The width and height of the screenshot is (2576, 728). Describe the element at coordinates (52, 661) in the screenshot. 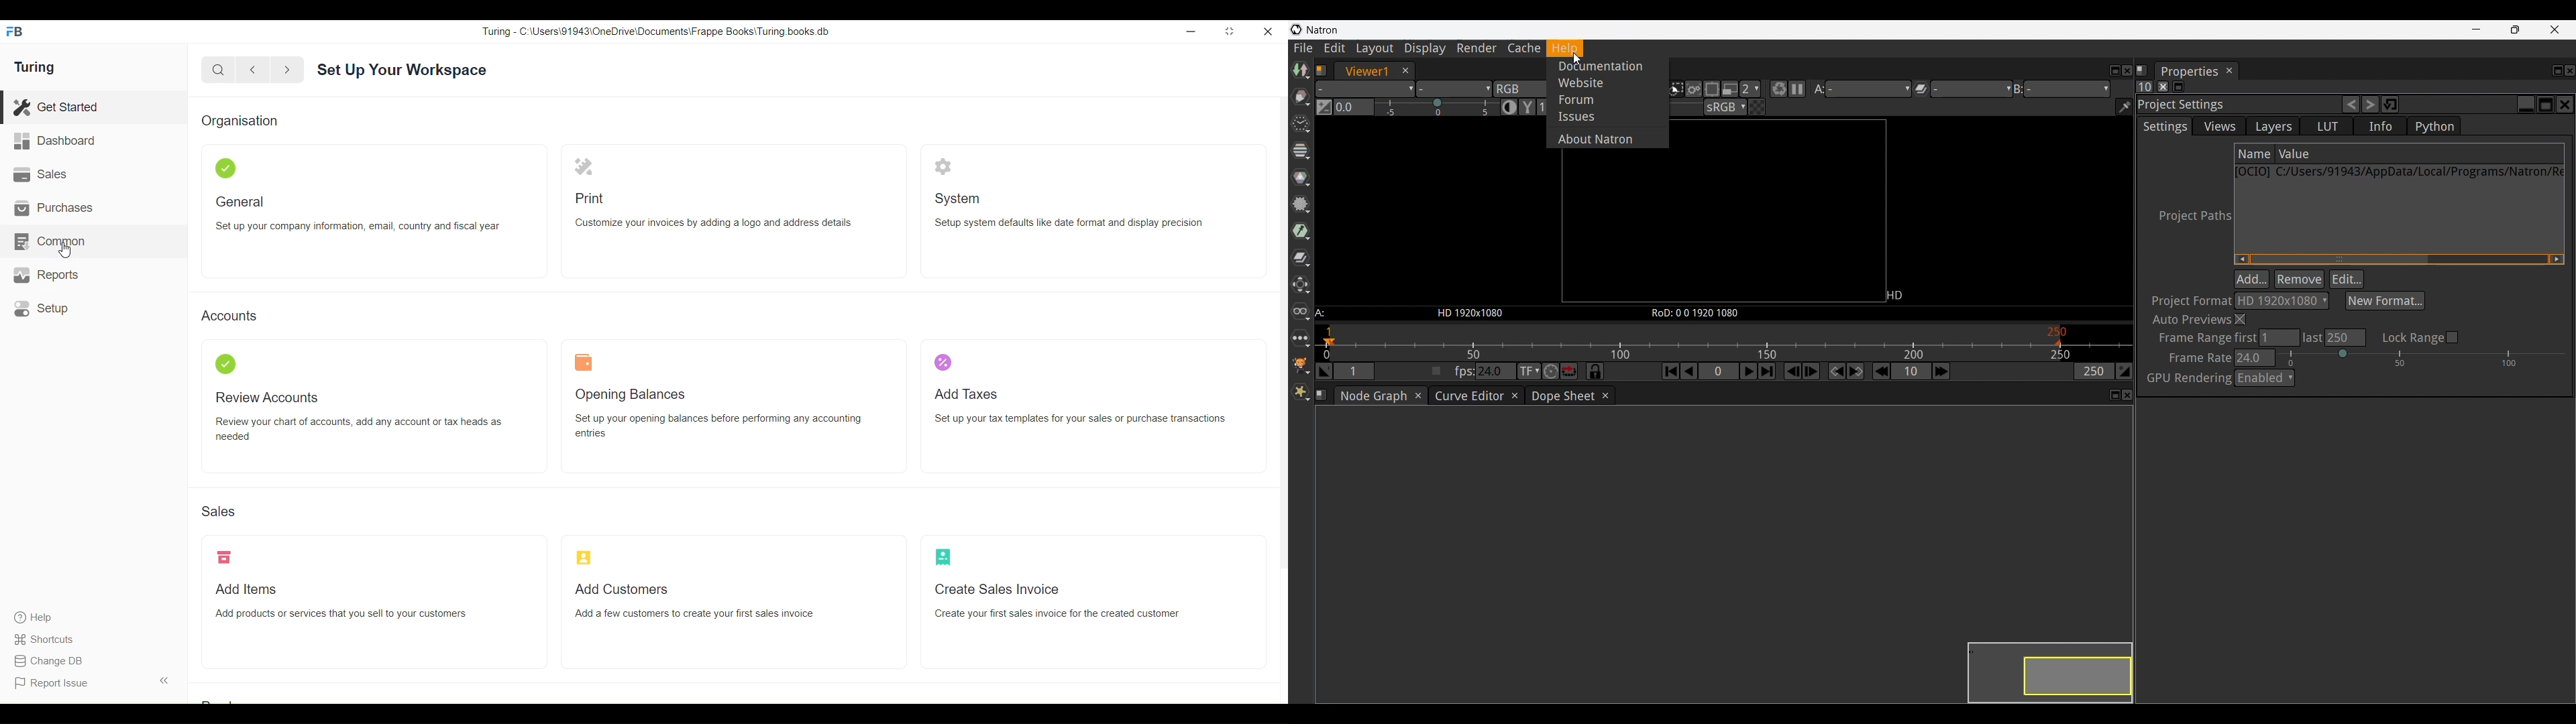

I see `Change DB` at that location.